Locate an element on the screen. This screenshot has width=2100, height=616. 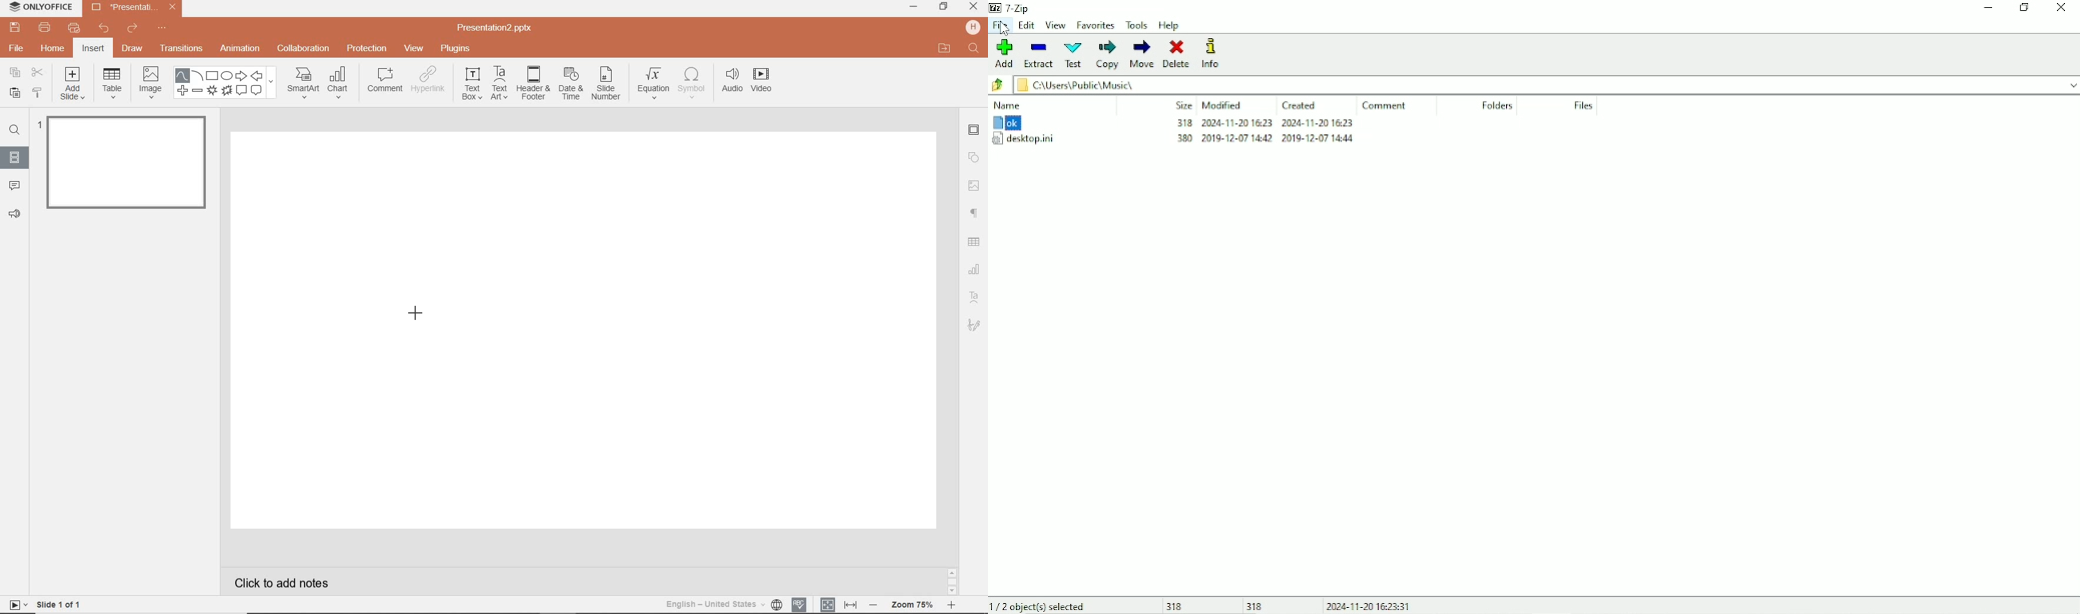
ANIMATION is located at coordinates (242, 49).